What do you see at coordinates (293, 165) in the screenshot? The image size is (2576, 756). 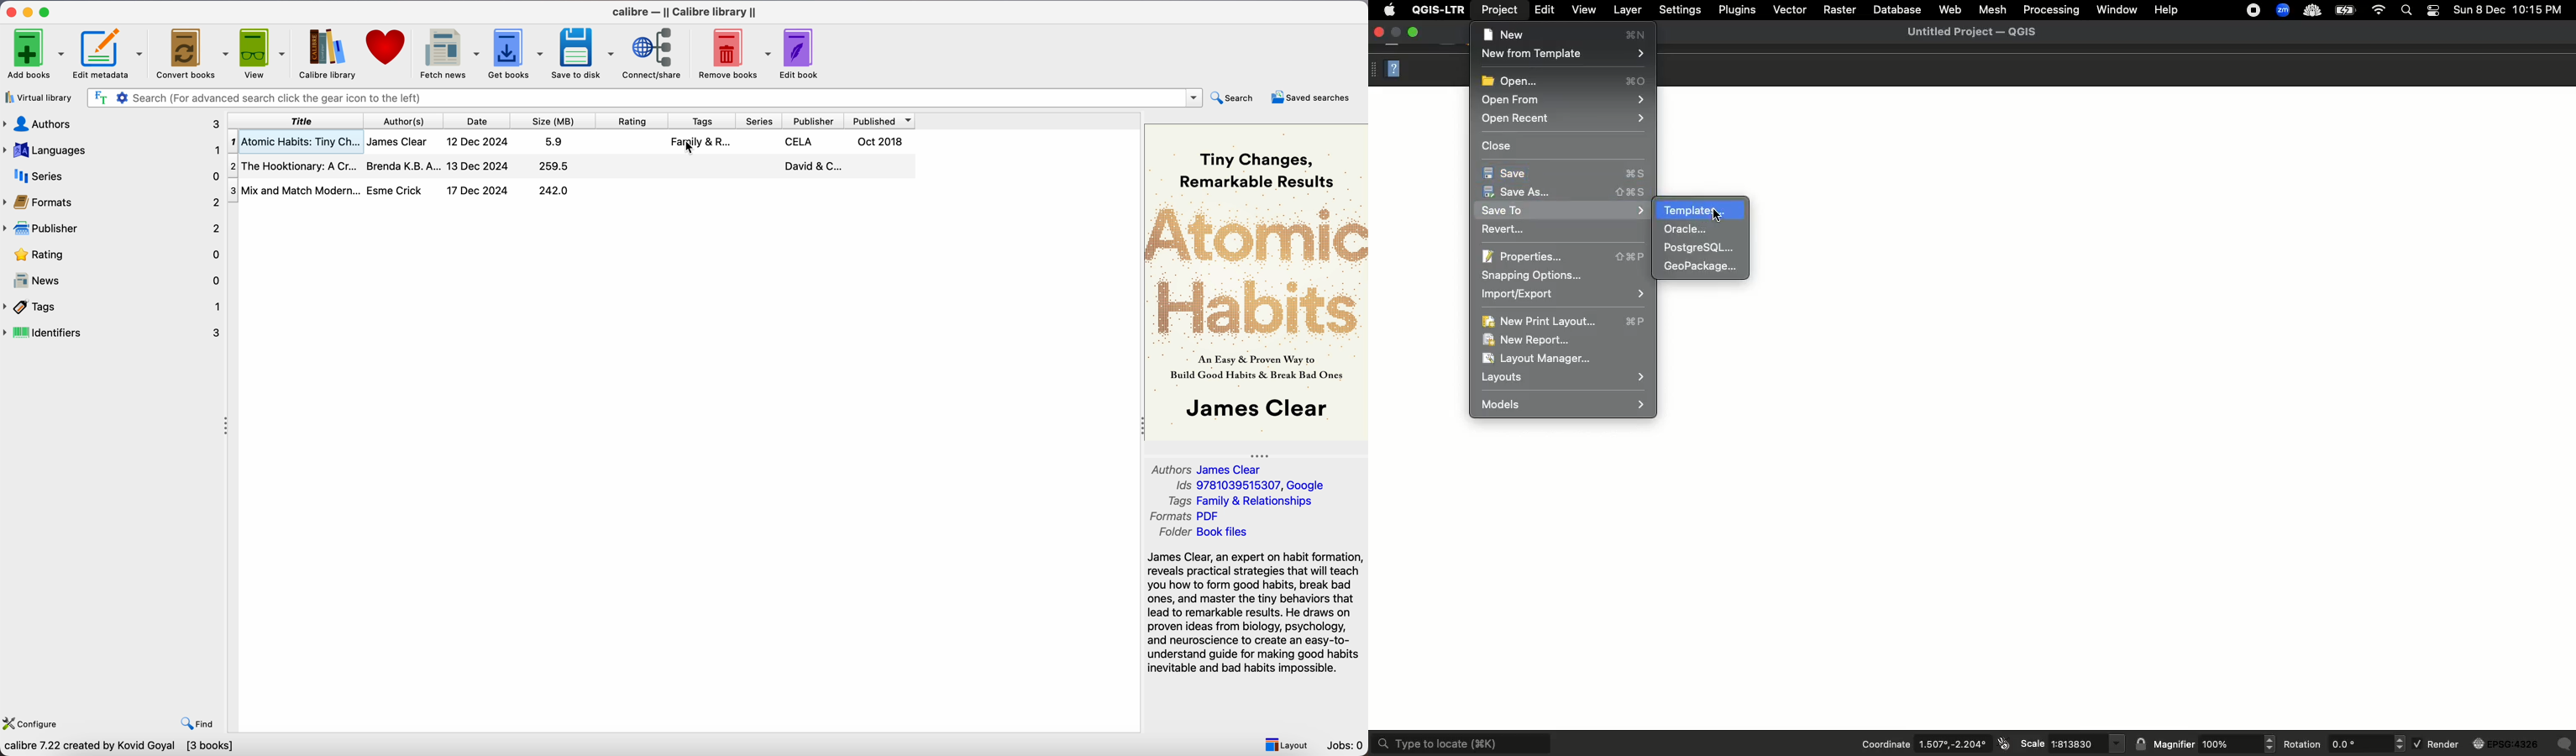 I see `The Hooktionary: A Cr...` at bounding box center [293, 165].